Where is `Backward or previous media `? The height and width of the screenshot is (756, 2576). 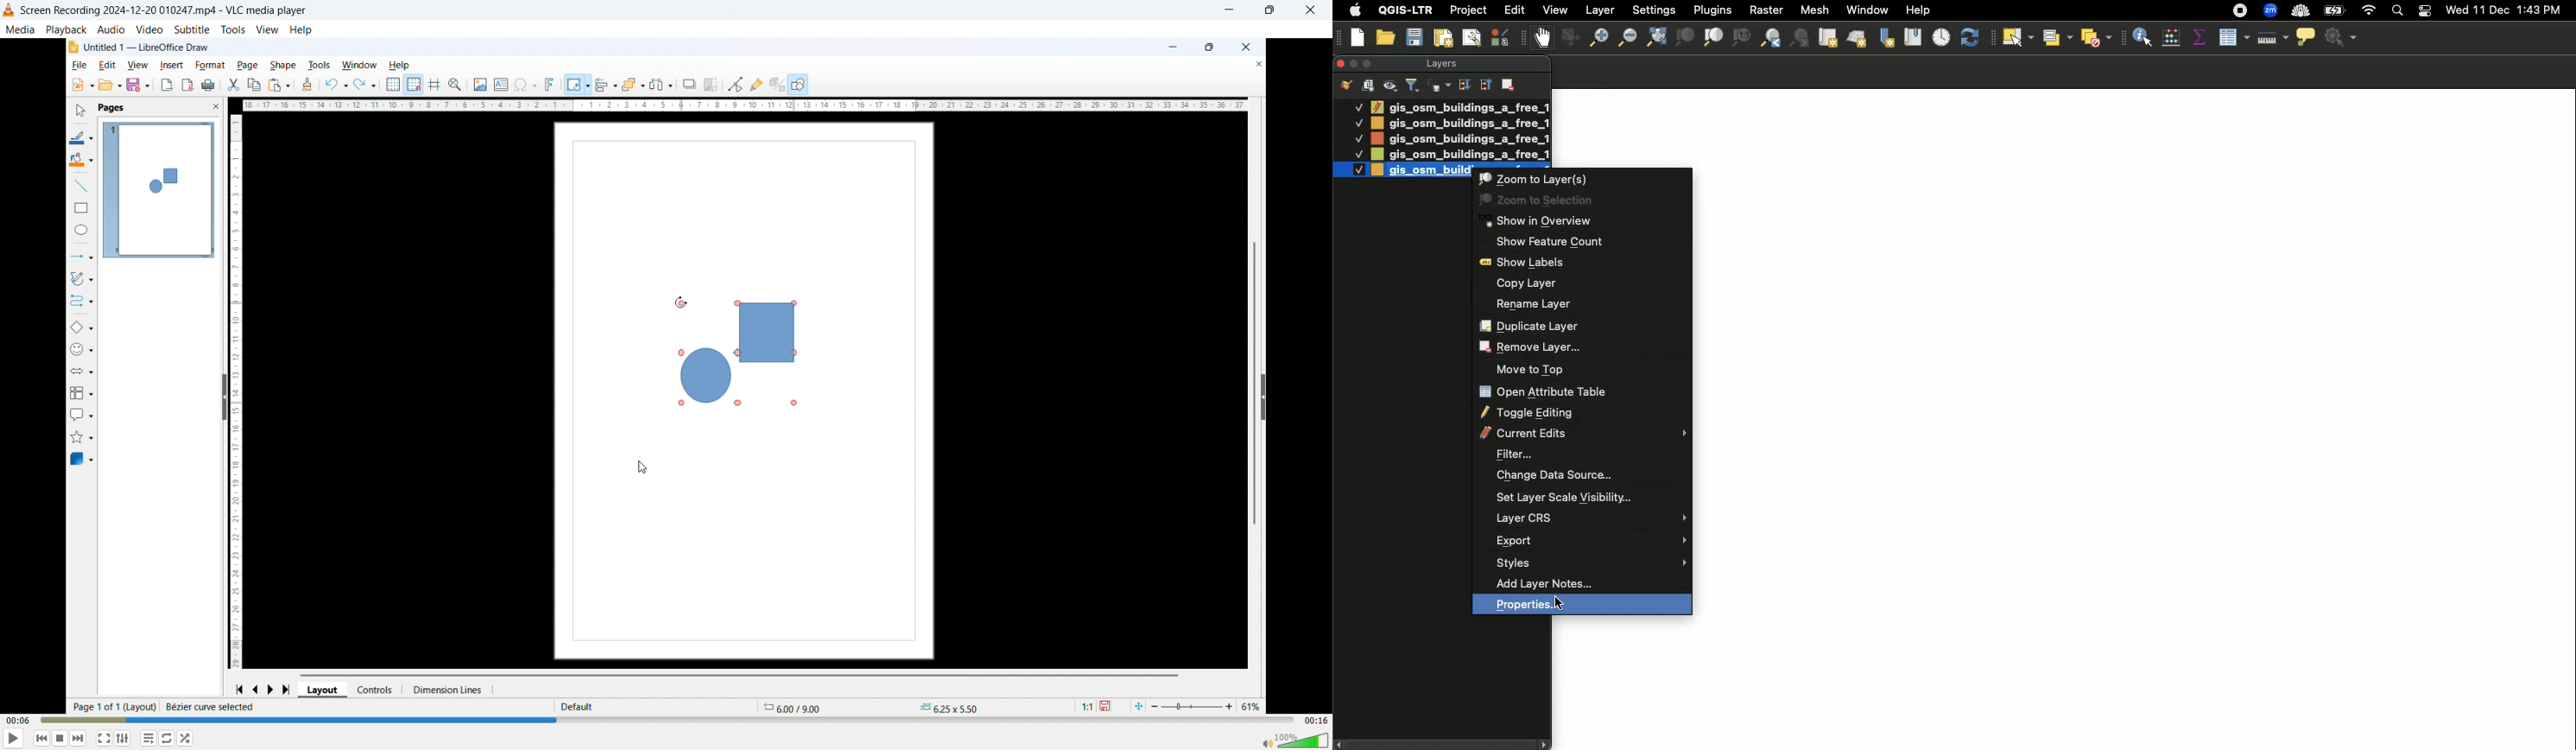 Backward or previous media  is located at coordinates (41, 738).